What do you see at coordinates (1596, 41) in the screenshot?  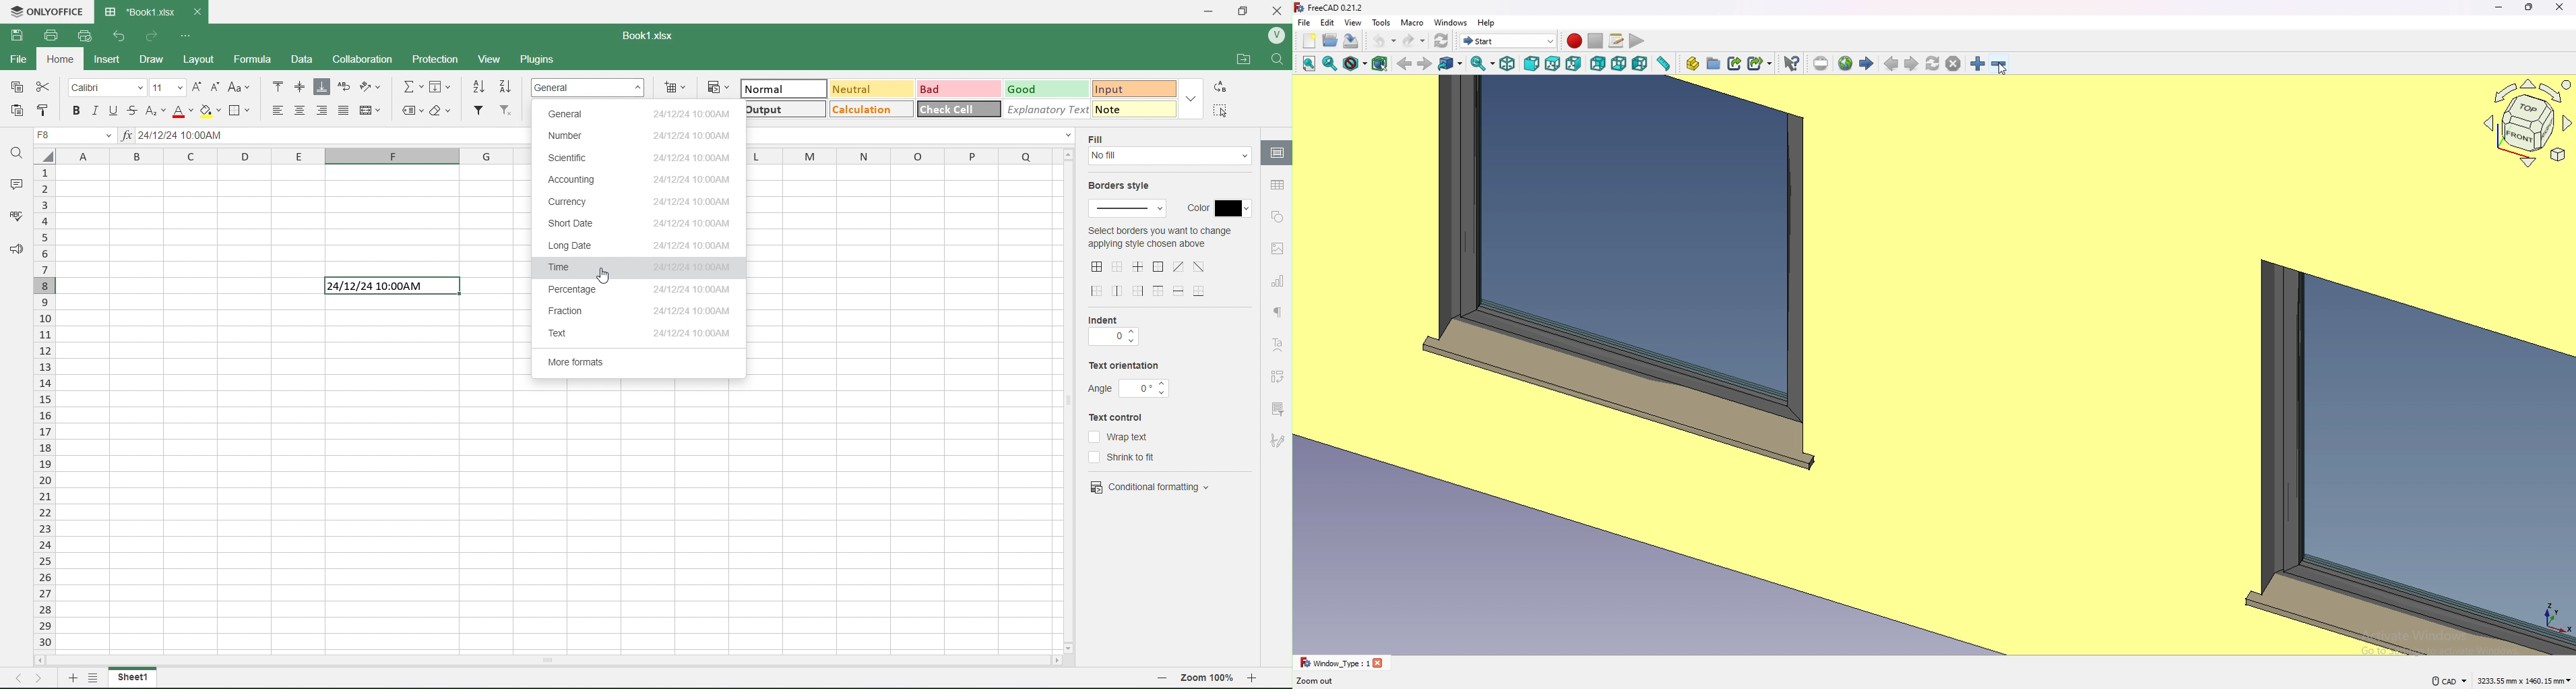 I see `stop macro recording` at bounding box center [1596, 41].